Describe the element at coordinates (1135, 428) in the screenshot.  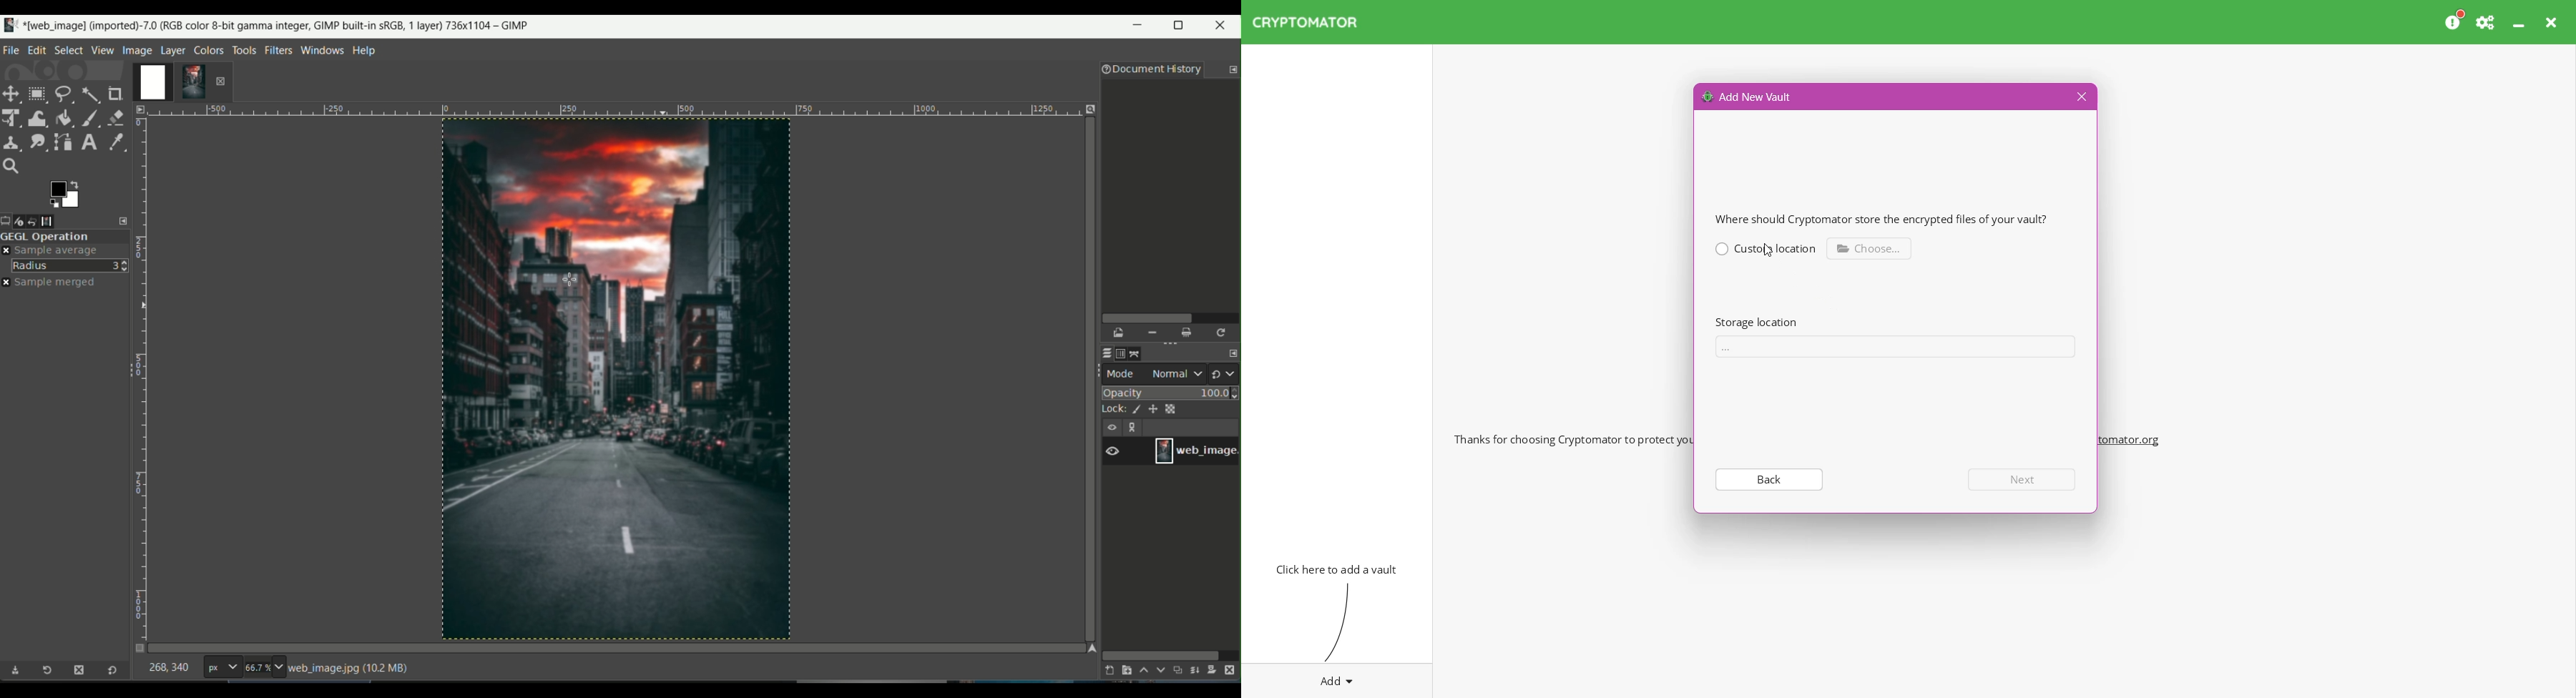
I see `options` at that location.